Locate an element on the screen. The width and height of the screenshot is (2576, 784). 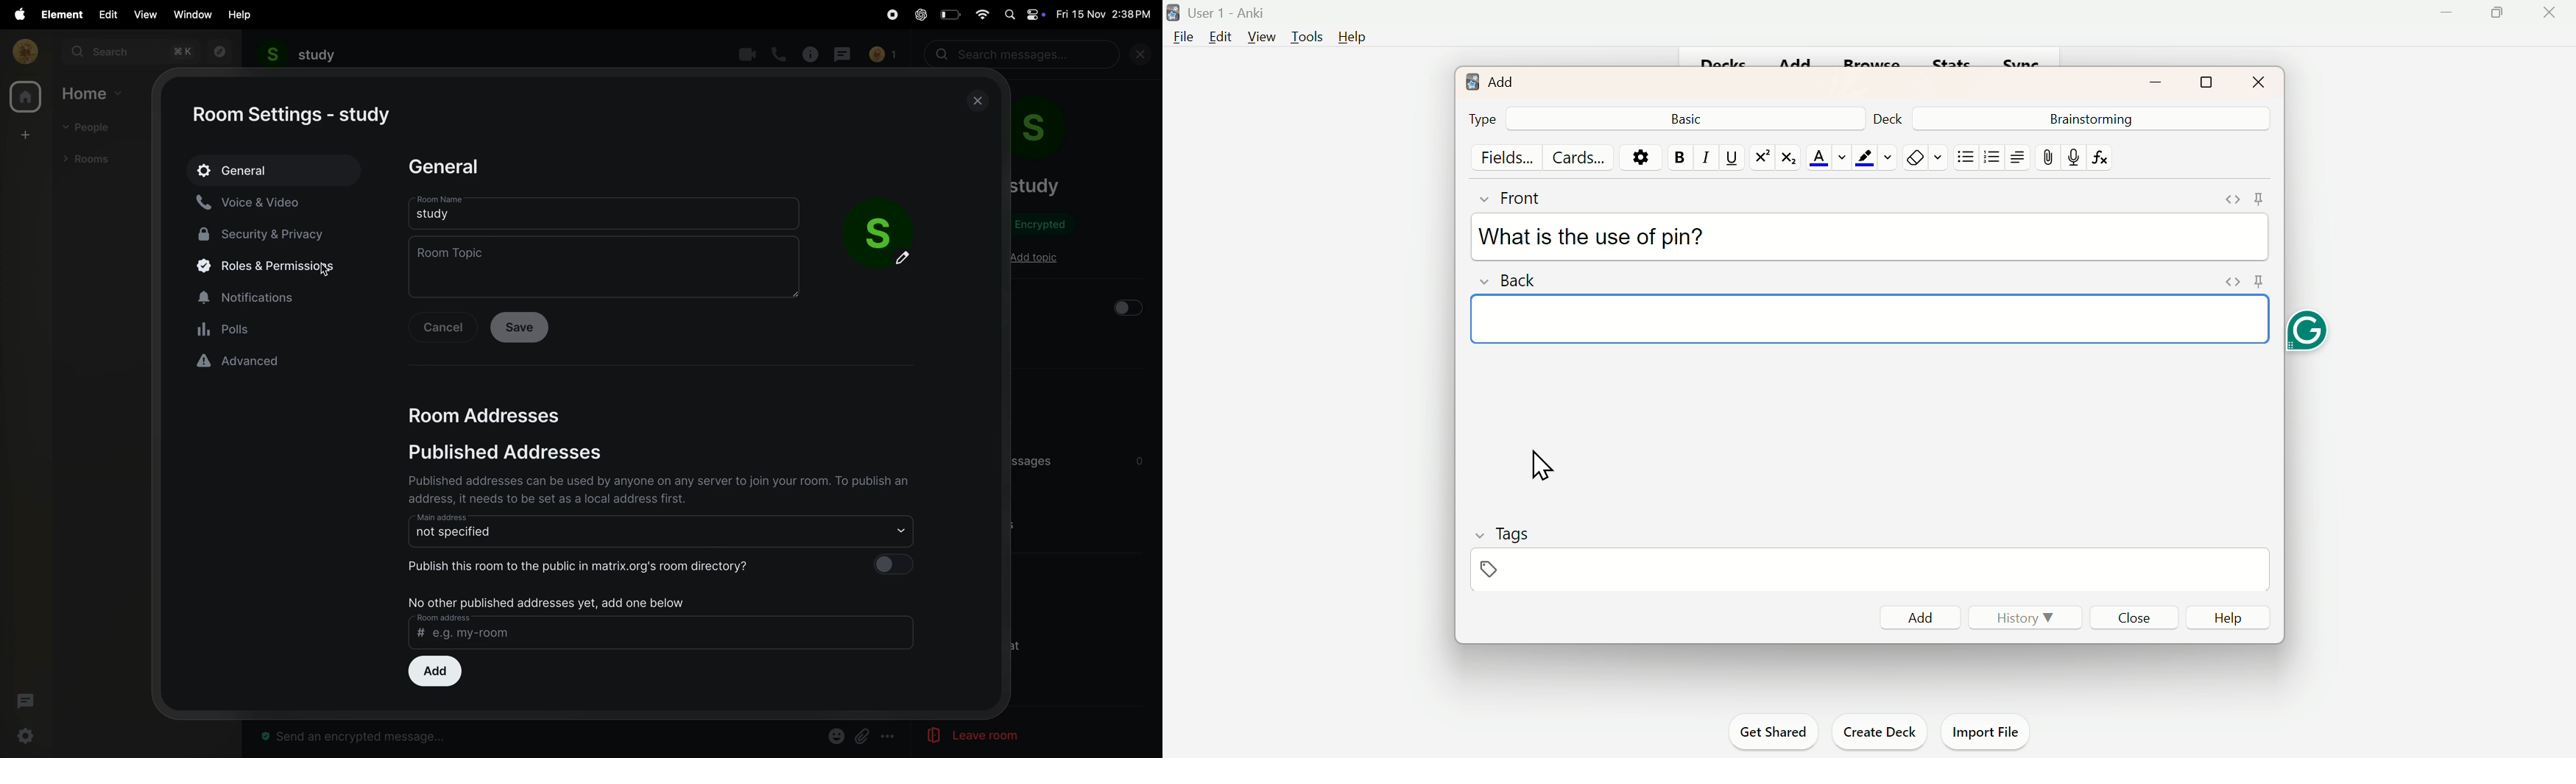
advanced is located at coordinates (274, 361).